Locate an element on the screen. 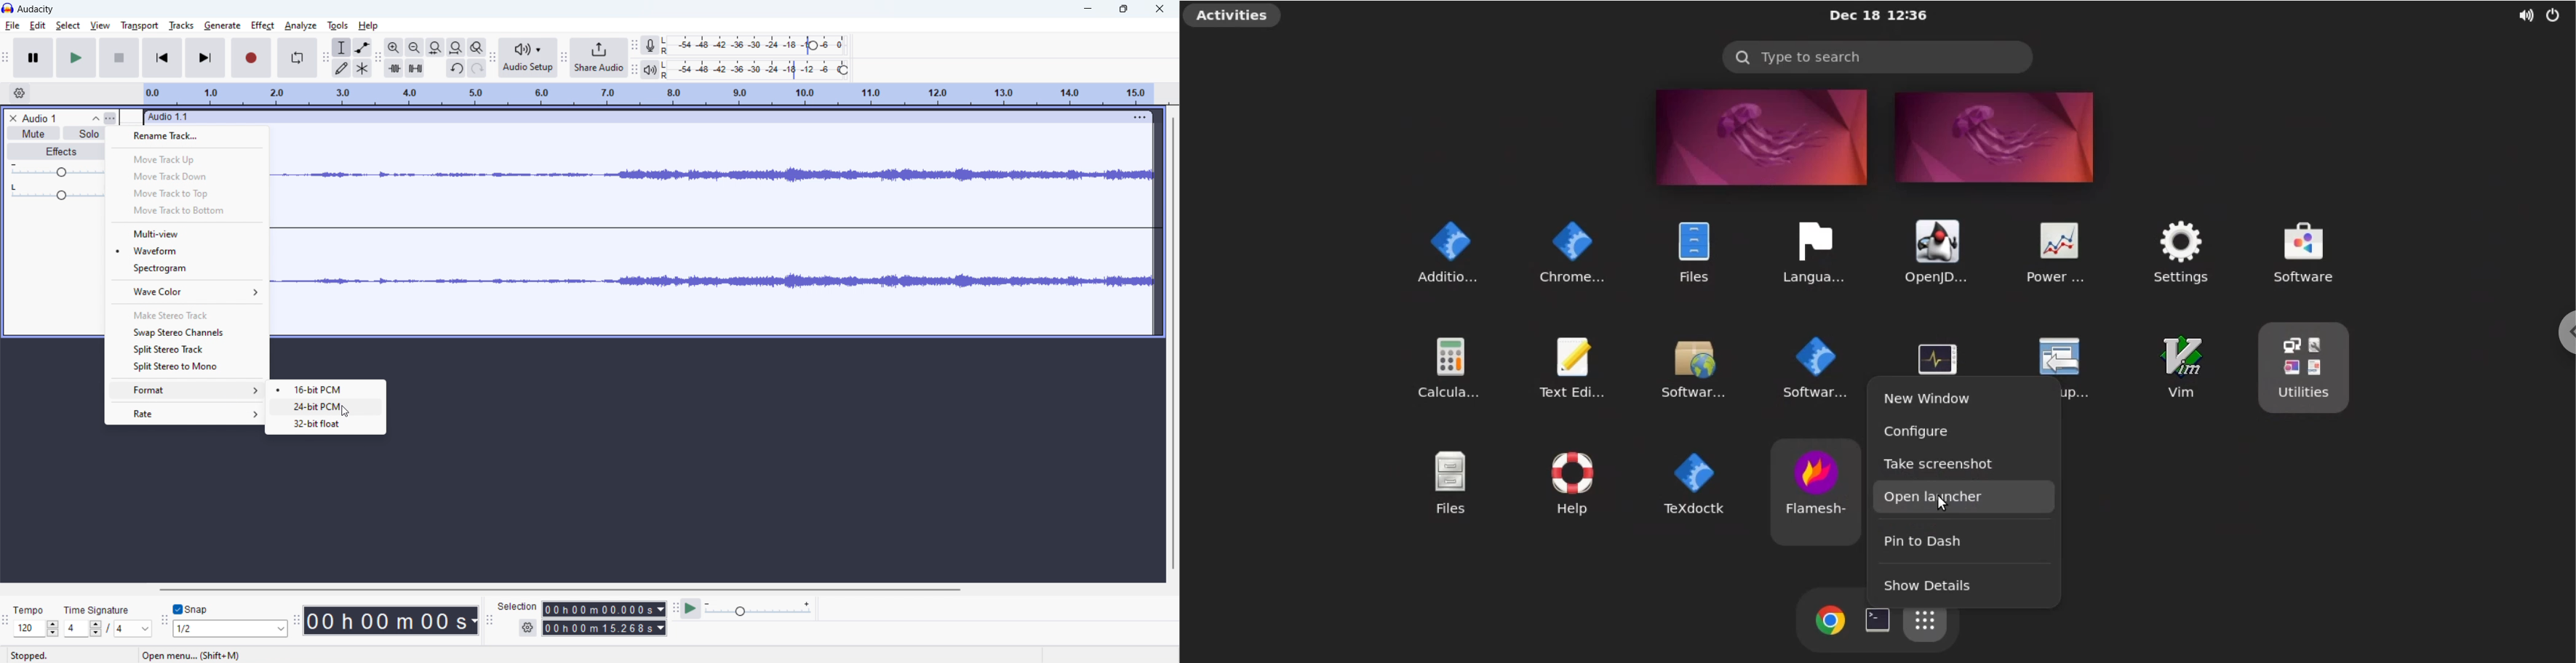 The height and width of the screenshot is (672, 2576). cursor is located at coordinates (1942, 501).